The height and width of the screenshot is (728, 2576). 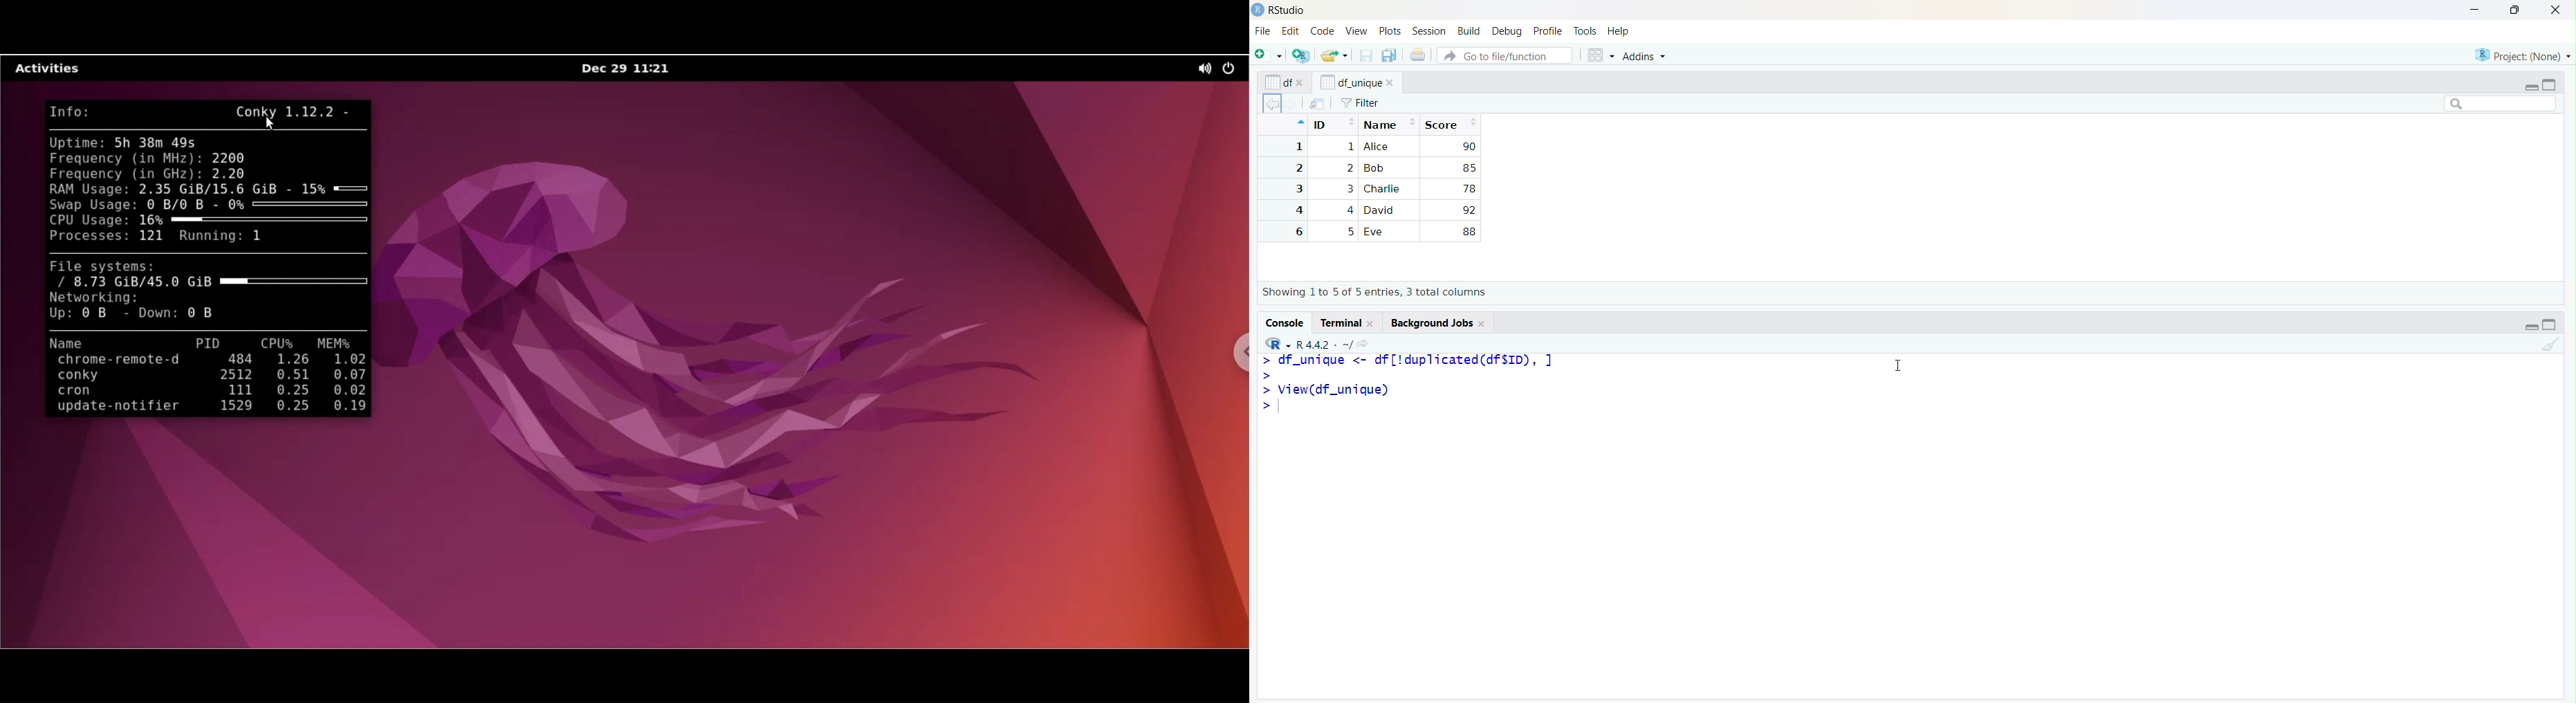 I want to click on 5, so click(x=1351, y=253).